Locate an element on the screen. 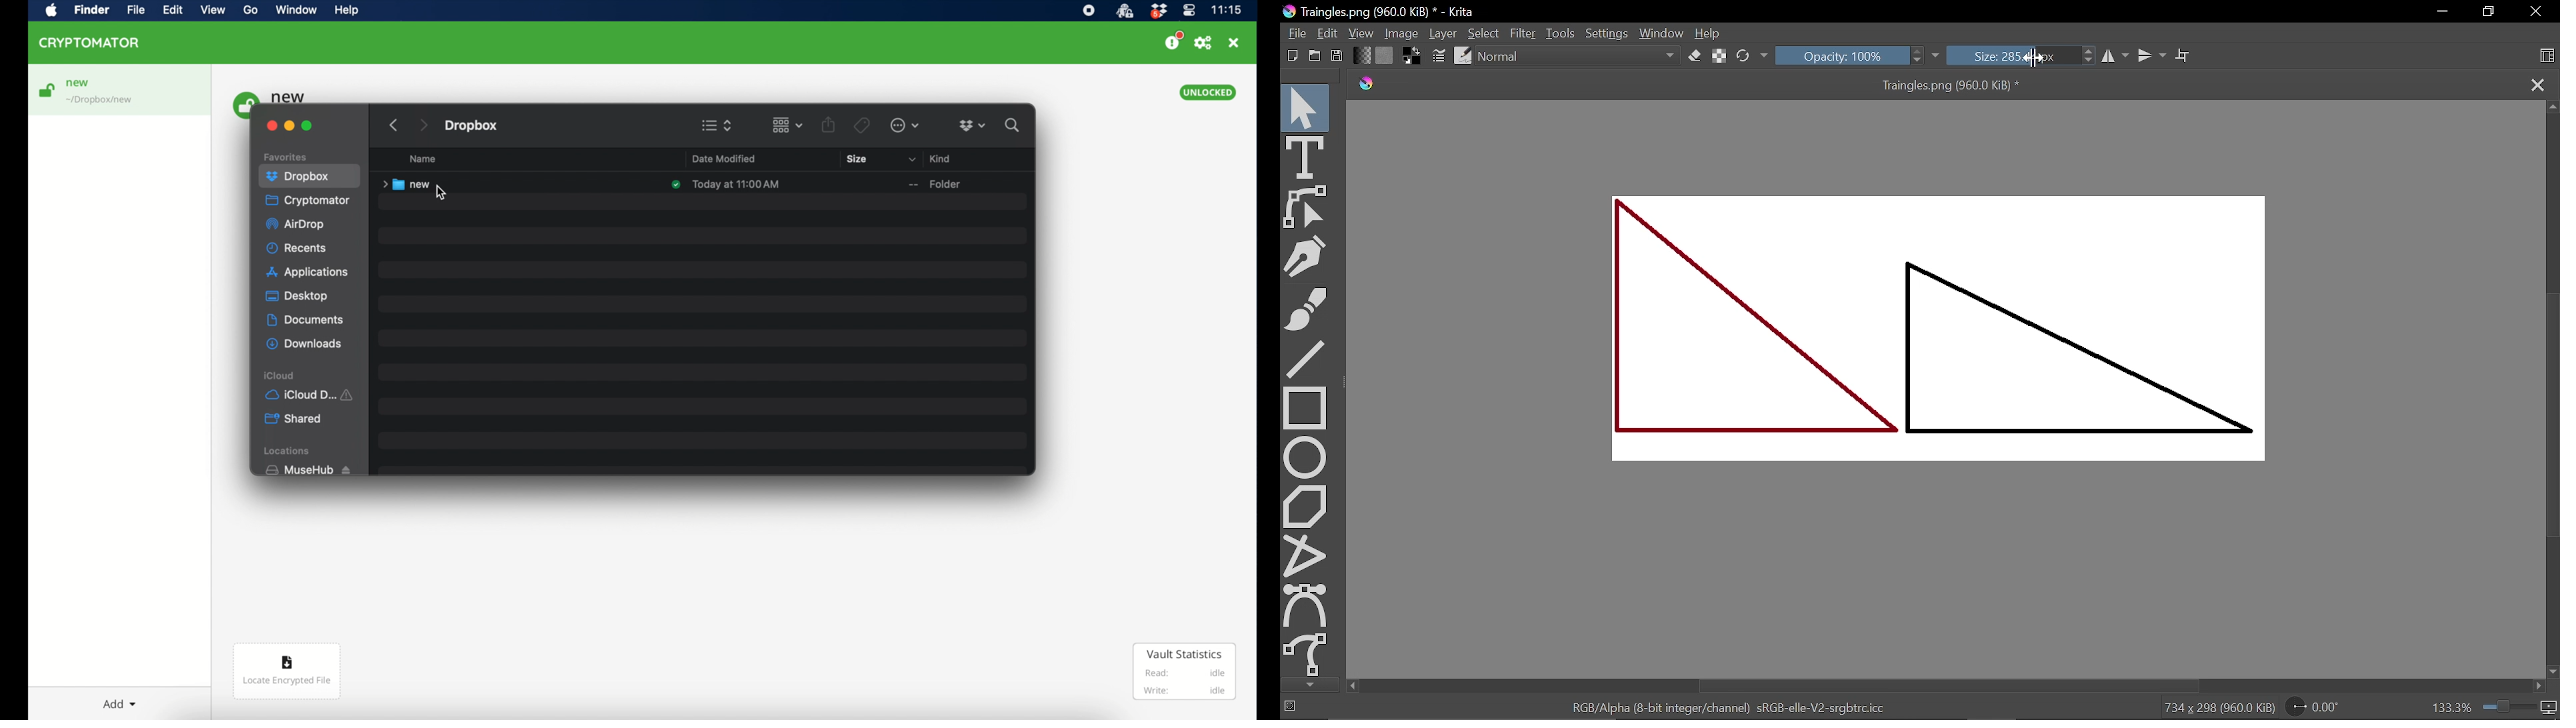 The height and width of the screenshot is (728, 2576). support us is located at coordinates (1173, 41).